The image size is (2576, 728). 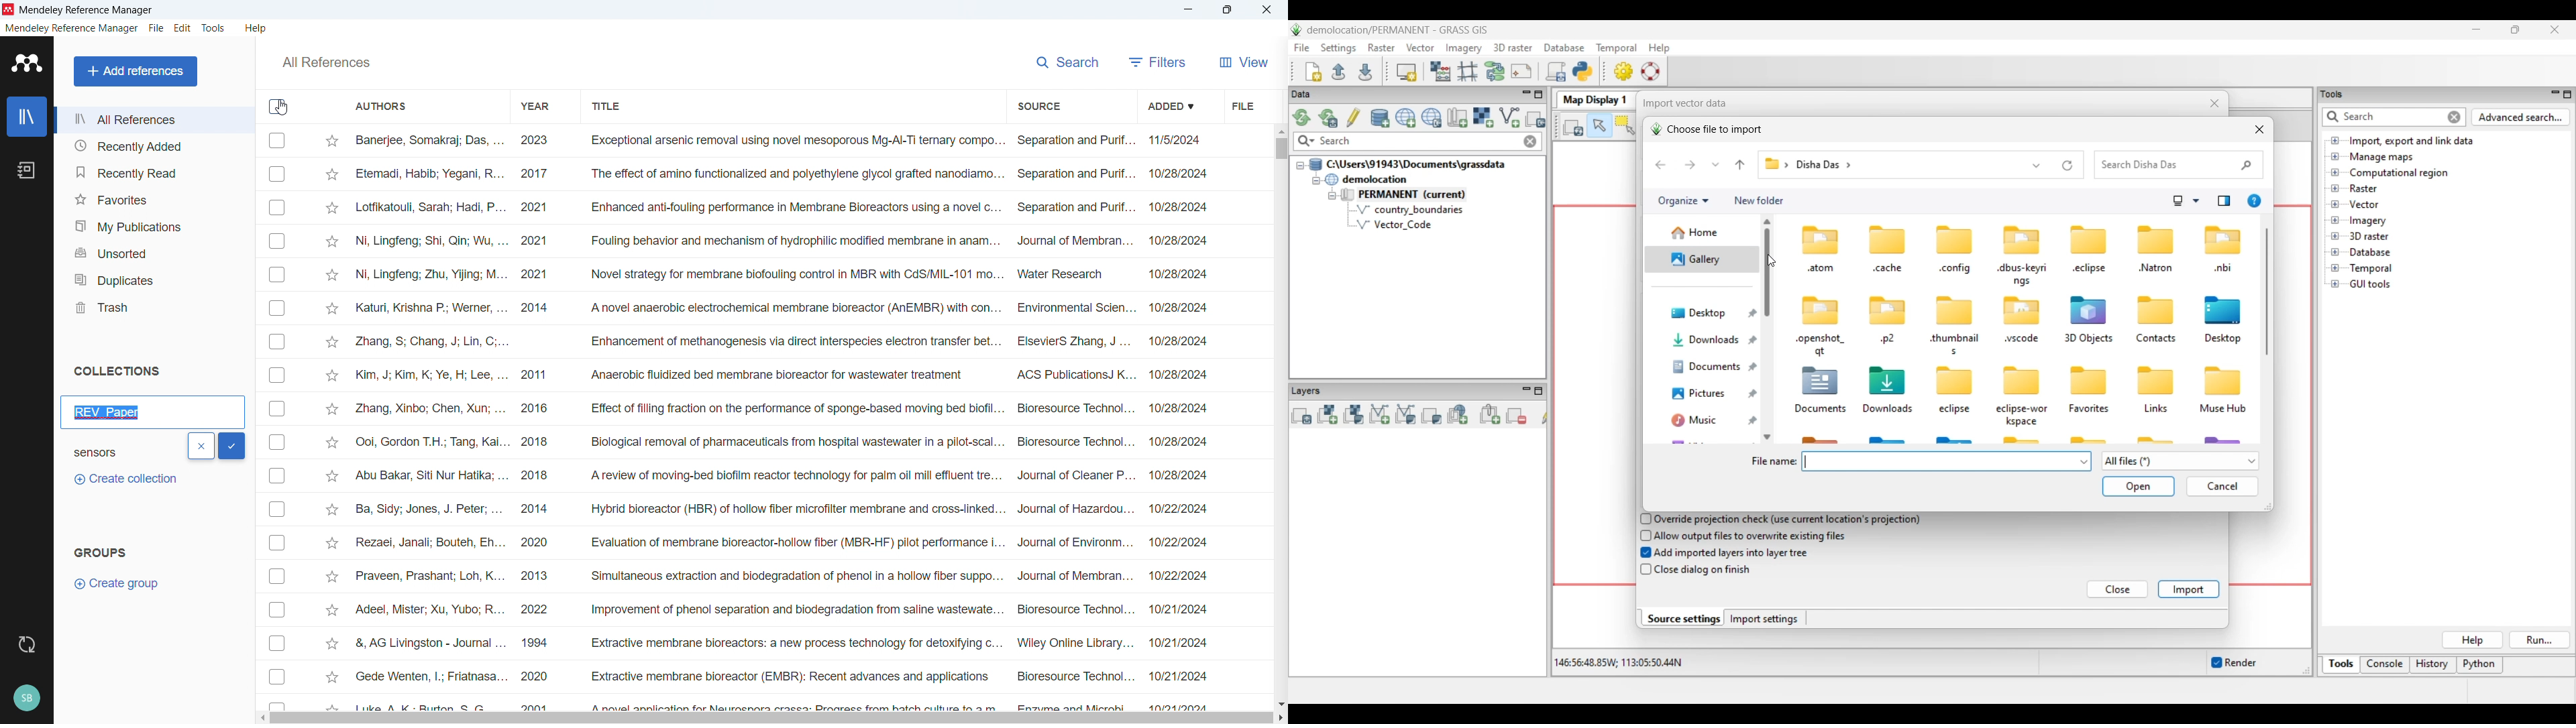 What do you see at coordinates (277, 174) in the screenshot?
I see `Select respective publication` at bounding box center [277, 174].